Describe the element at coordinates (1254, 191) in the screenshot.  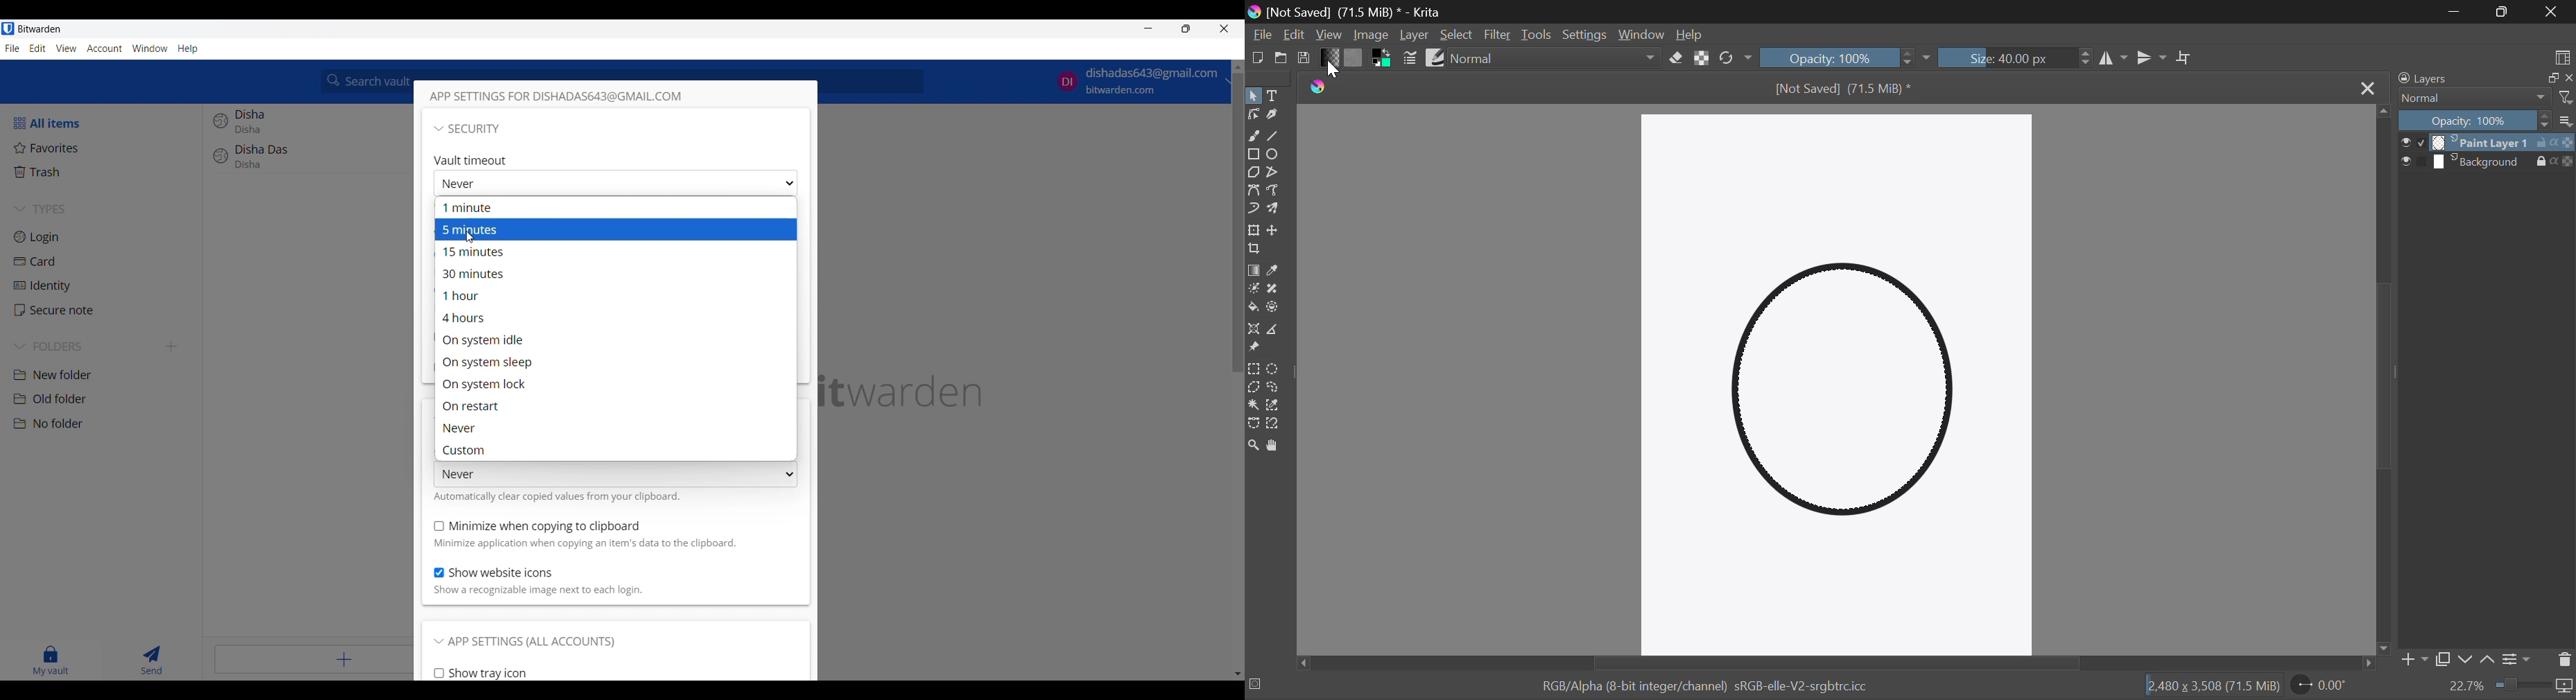
I see `Bezier Curve` at that location.